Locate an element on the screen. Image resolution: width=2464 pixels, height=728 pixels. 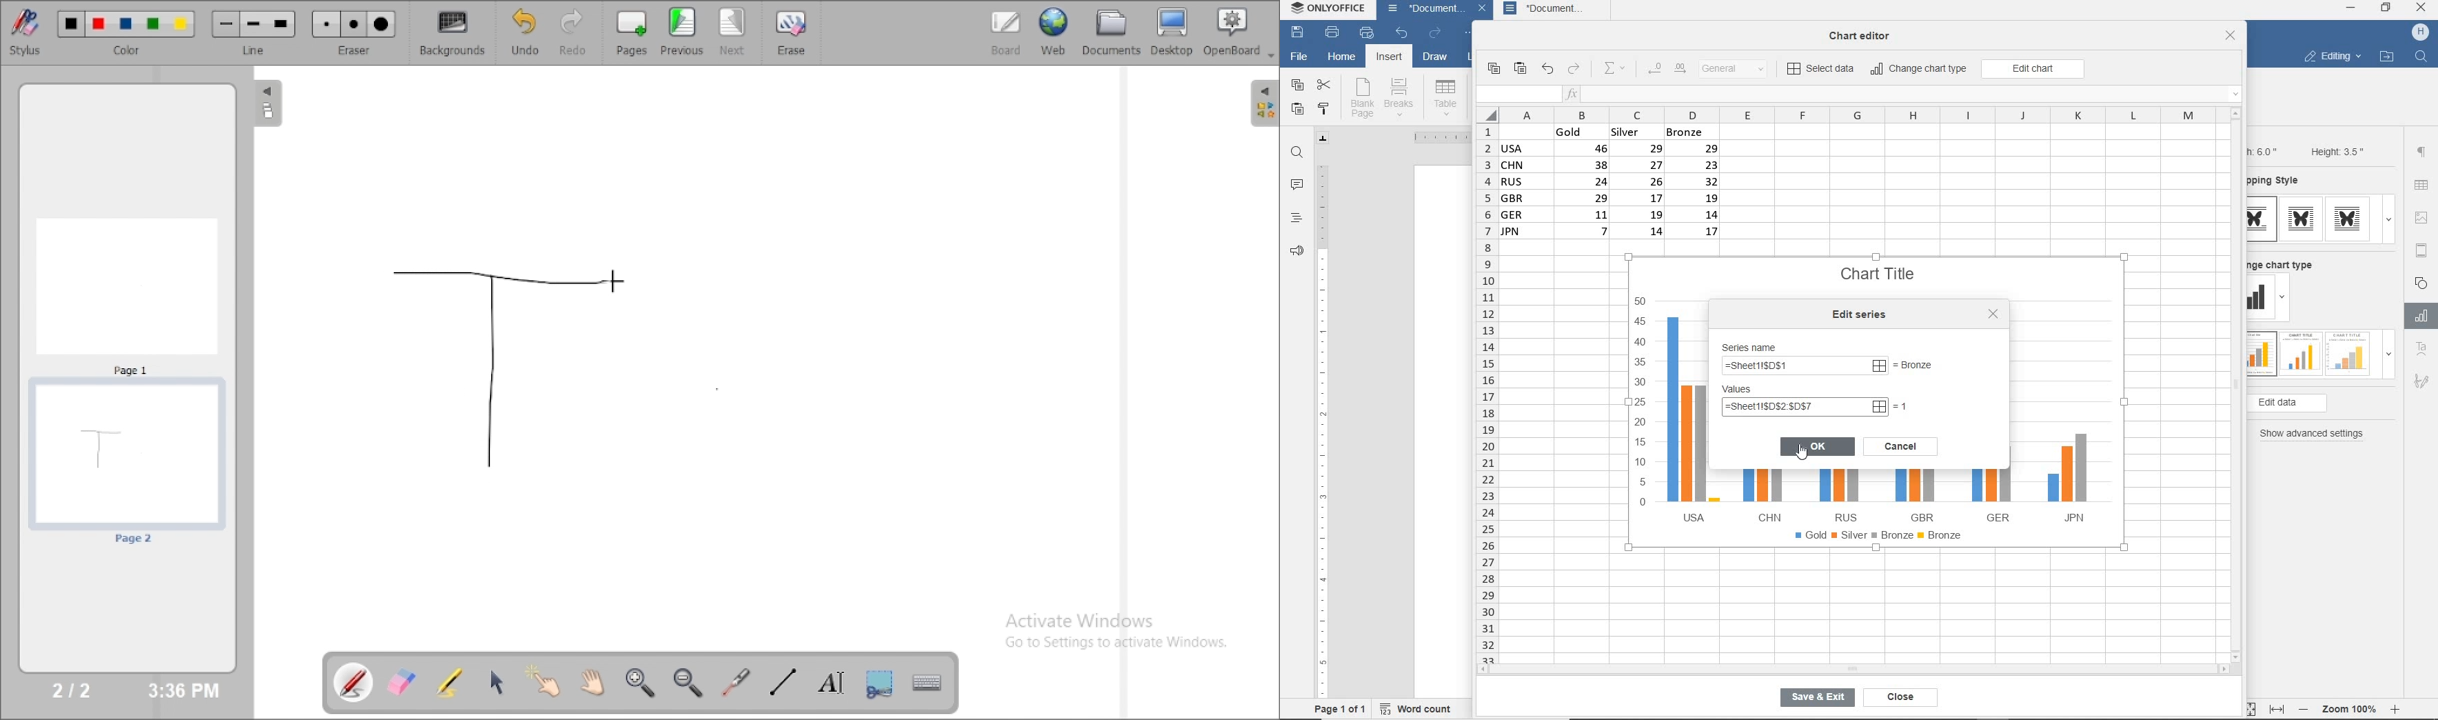
documents is located at coordinates (1110, 31).